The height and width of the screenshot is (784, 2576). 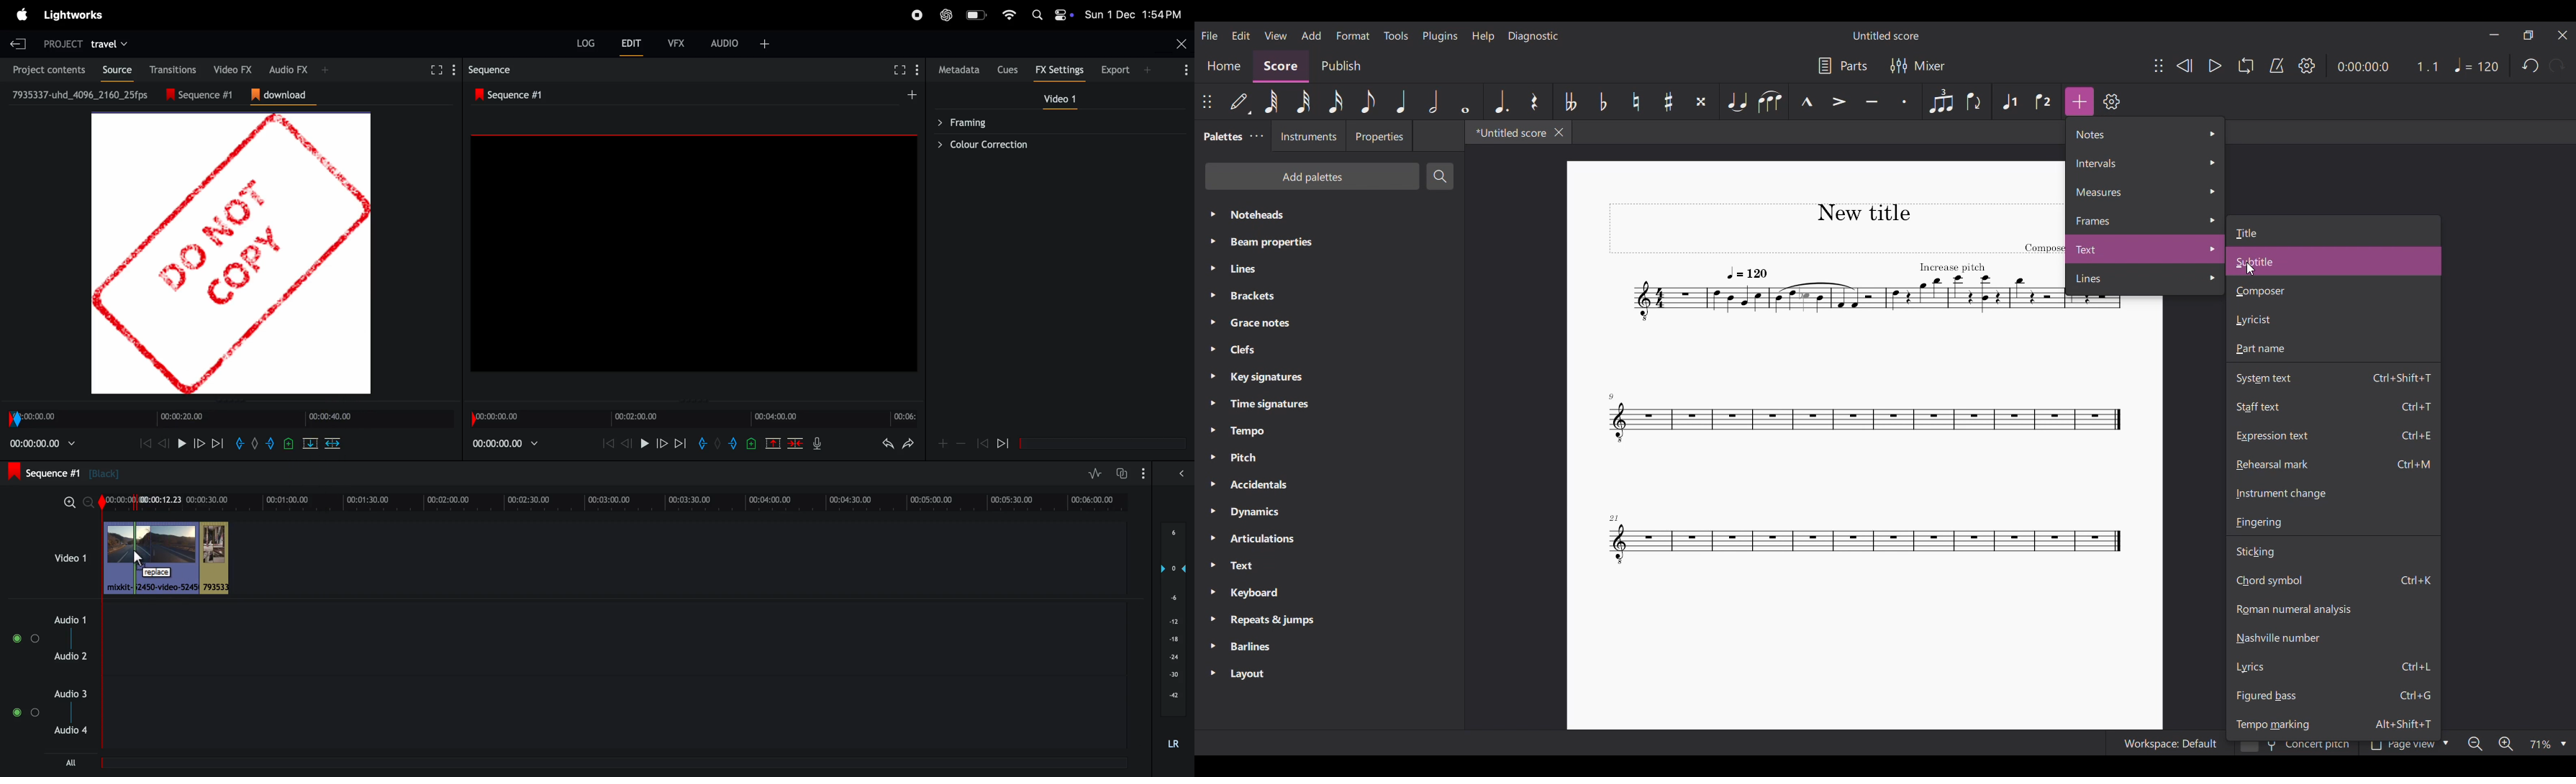 I want to click on video clips, so click(x=169, y=558).